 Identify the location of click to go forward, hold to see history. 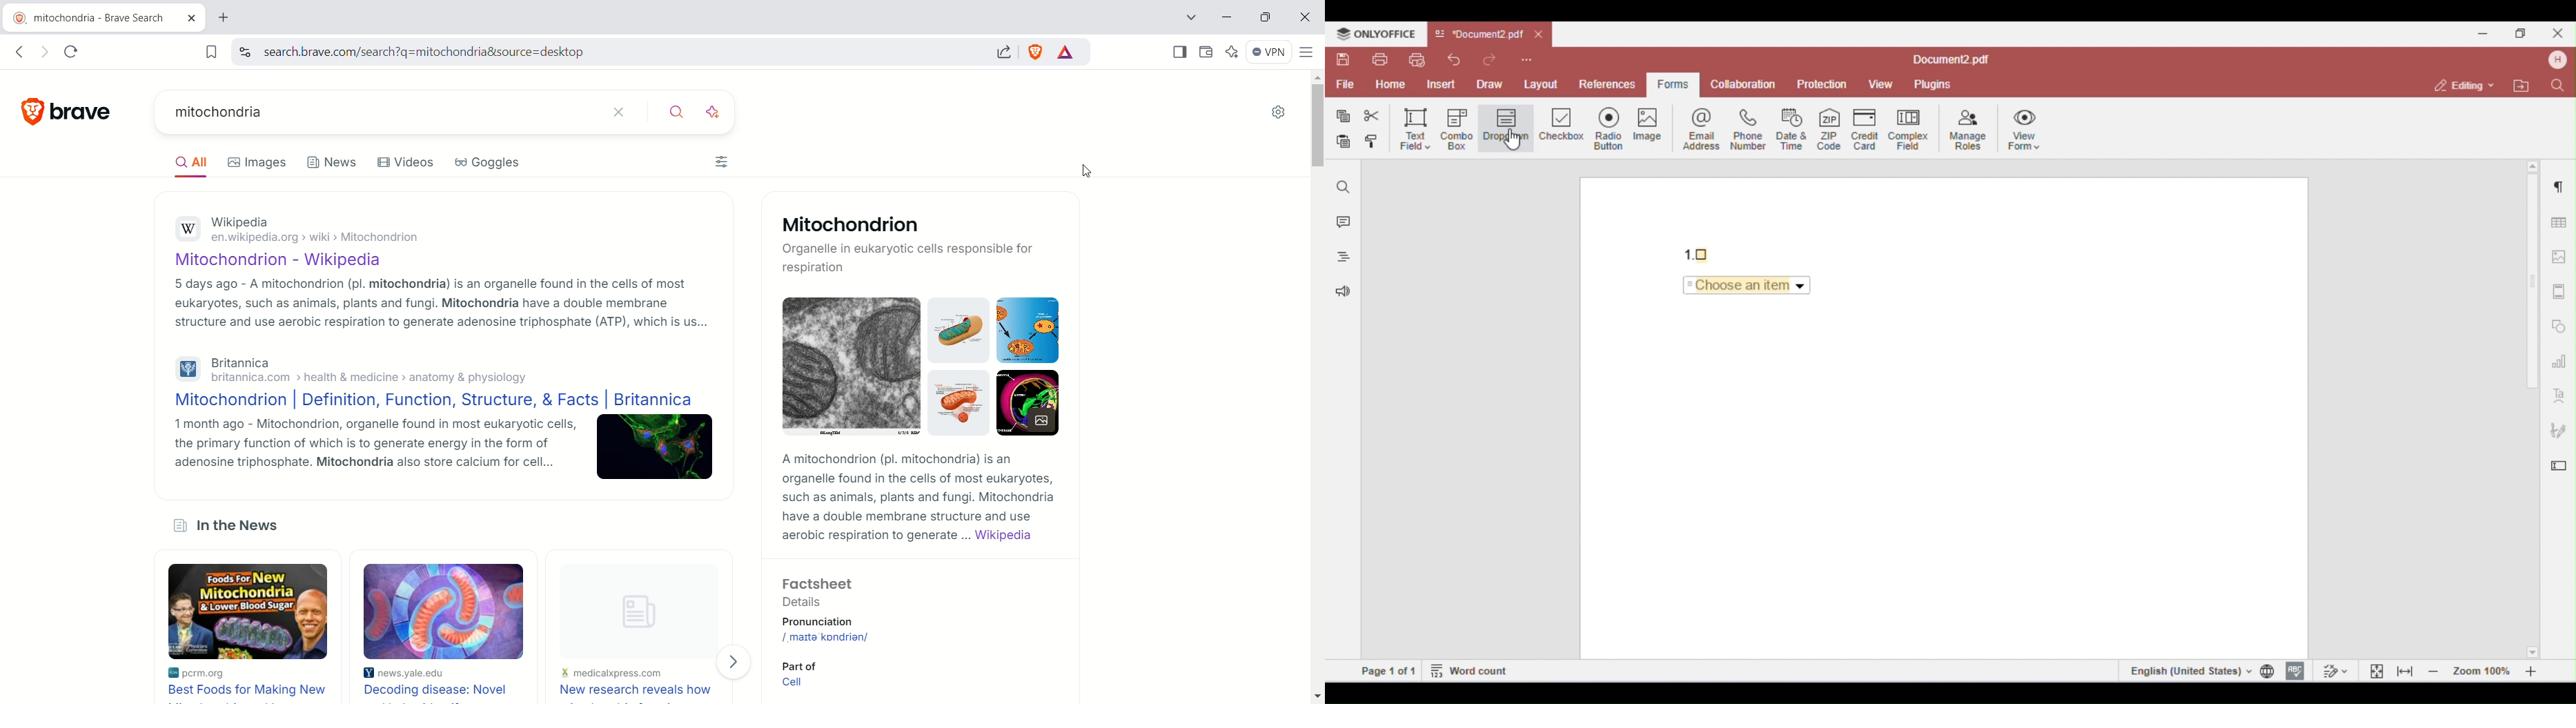
(43, 51).